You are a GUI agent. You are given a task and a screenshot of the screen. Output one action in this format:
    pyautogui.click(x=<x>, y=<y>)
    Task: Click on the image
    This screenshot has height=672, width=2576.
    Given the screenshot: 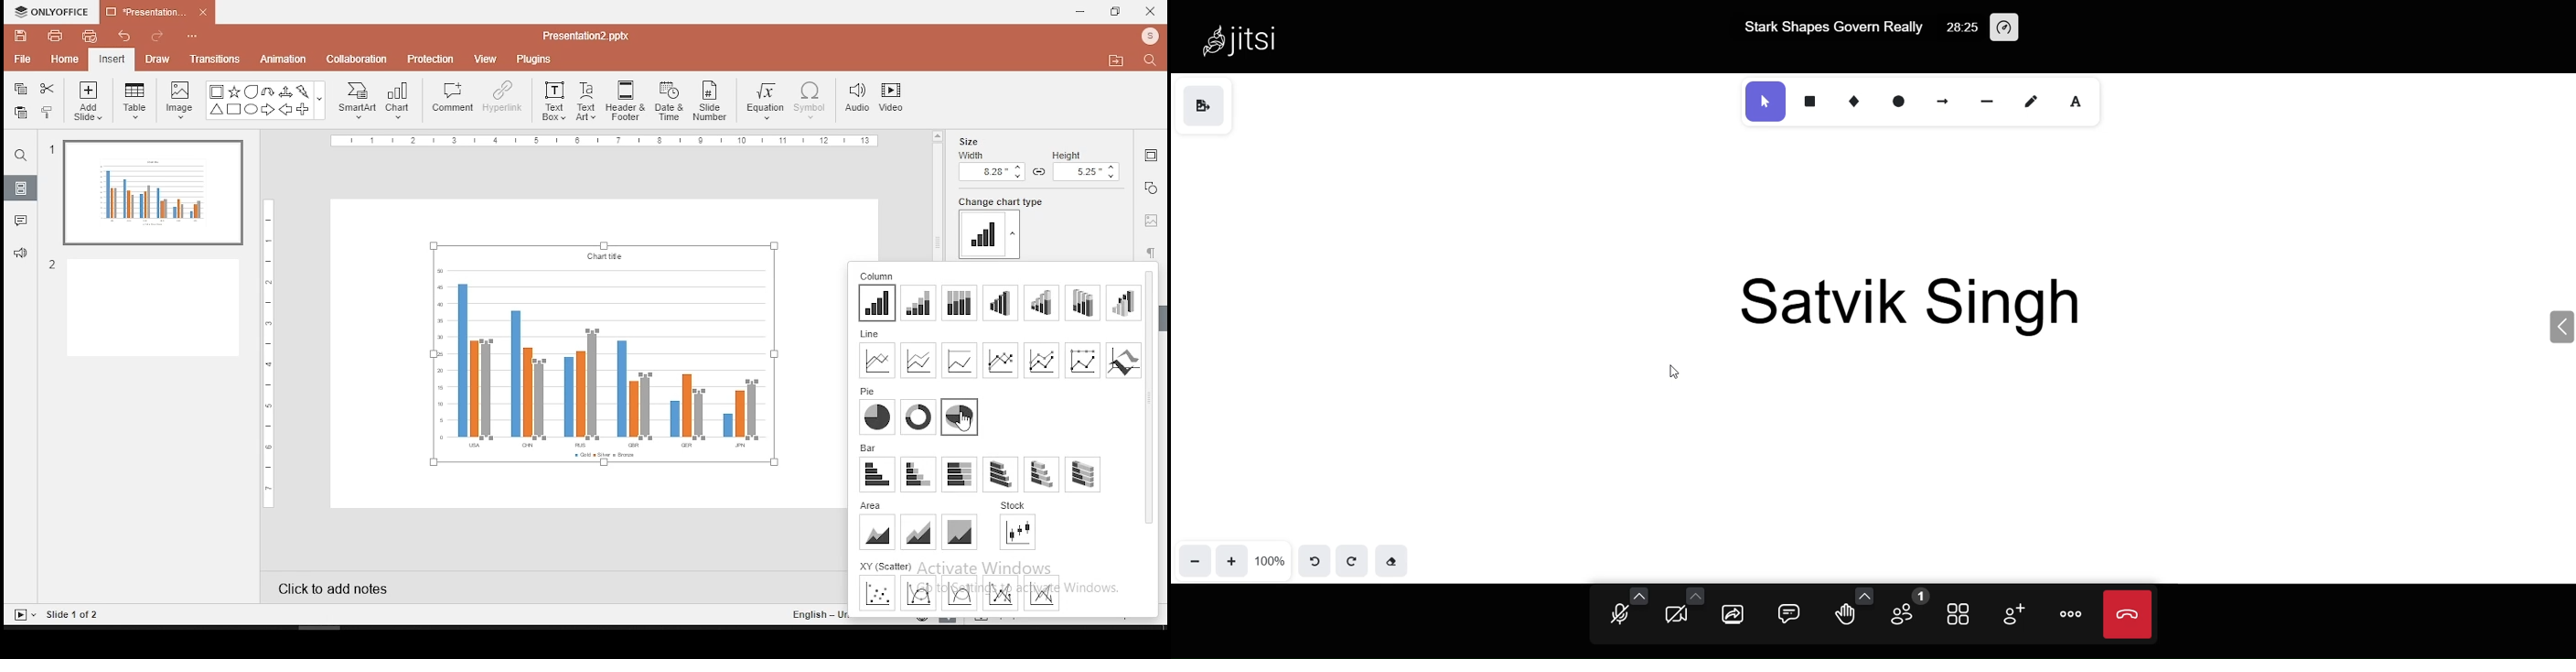 What is the action you would take?
    pyautogui.click(x=179, y=102)
    